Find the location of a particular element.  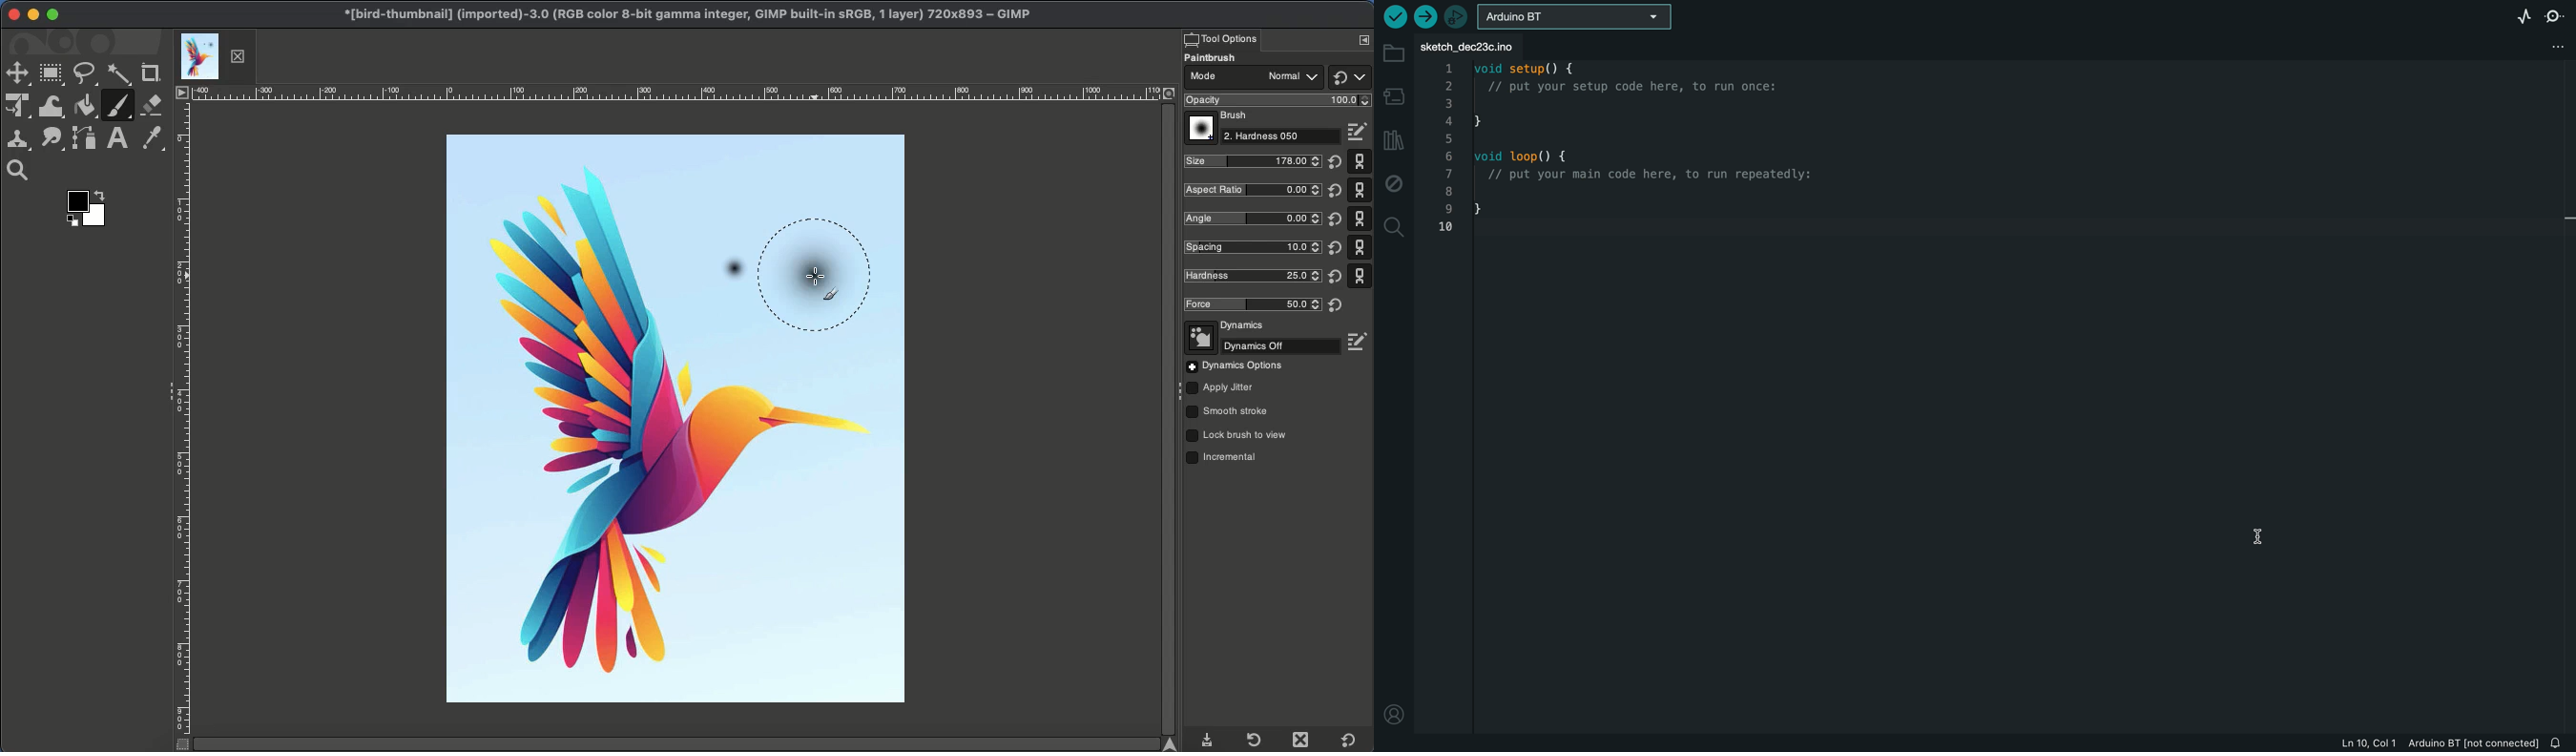

Rectangular selector is located at coordinates (51, 74).